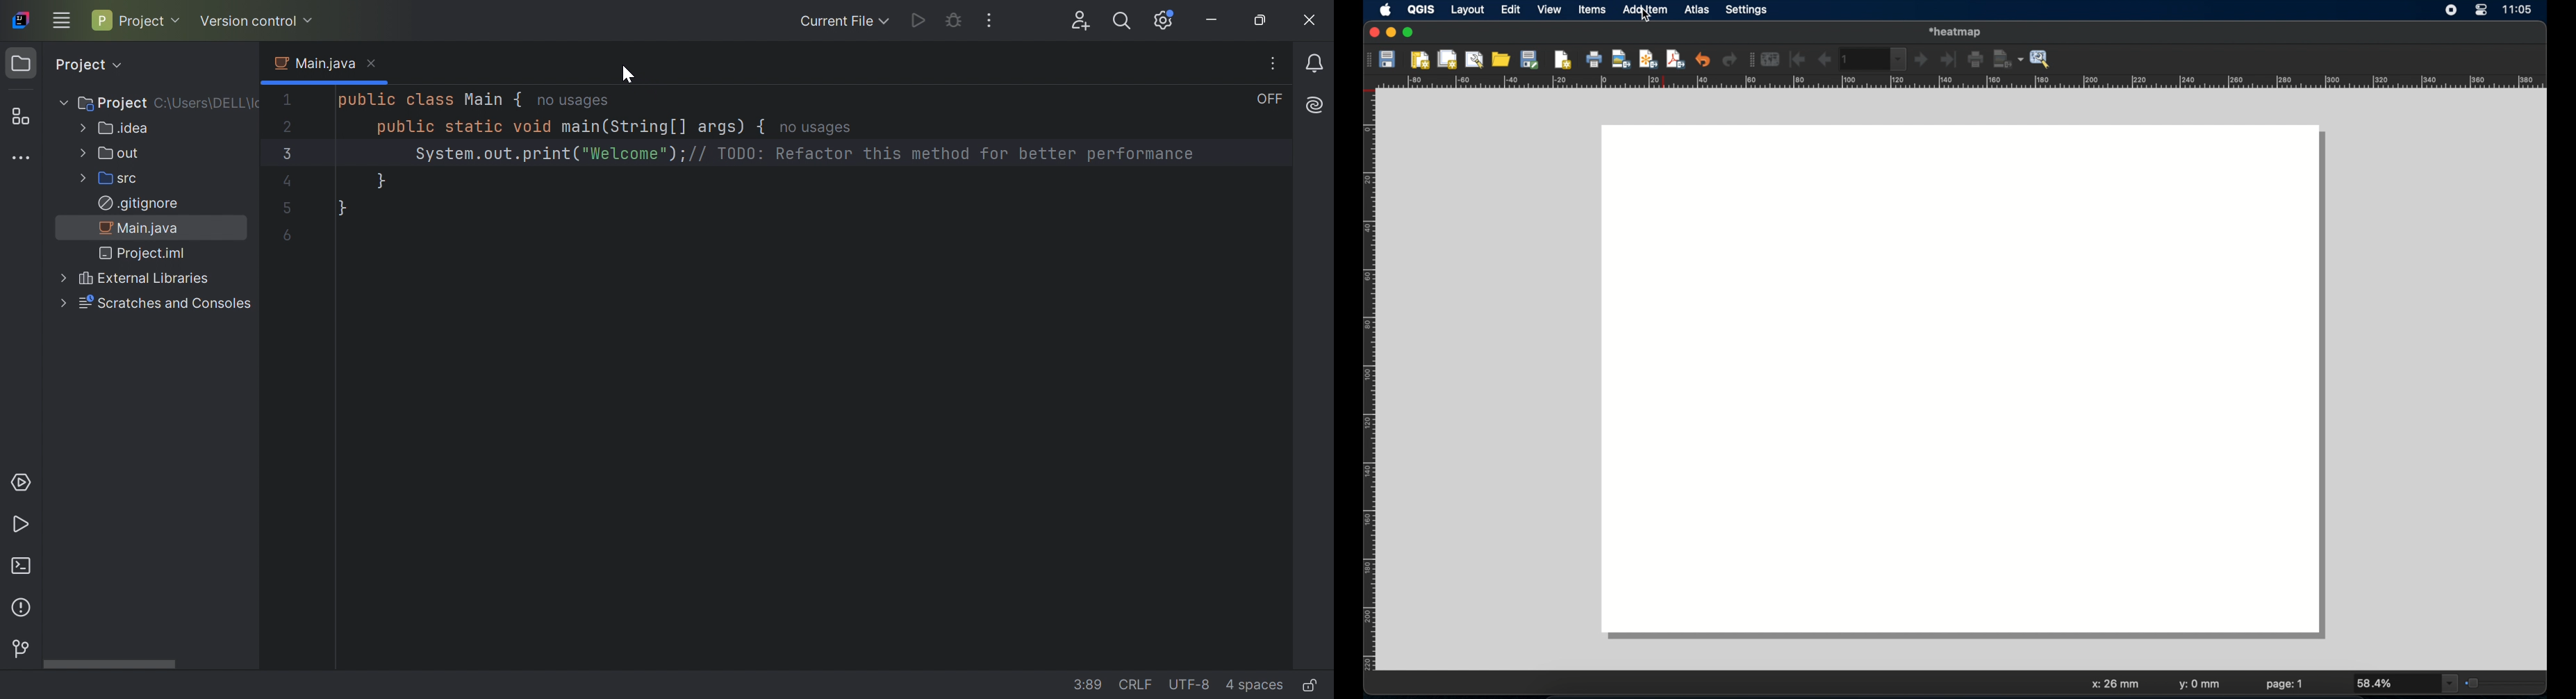  Describe the element at coordinates (1824, 60) in the screenshot. I see `previous feature` at that location.